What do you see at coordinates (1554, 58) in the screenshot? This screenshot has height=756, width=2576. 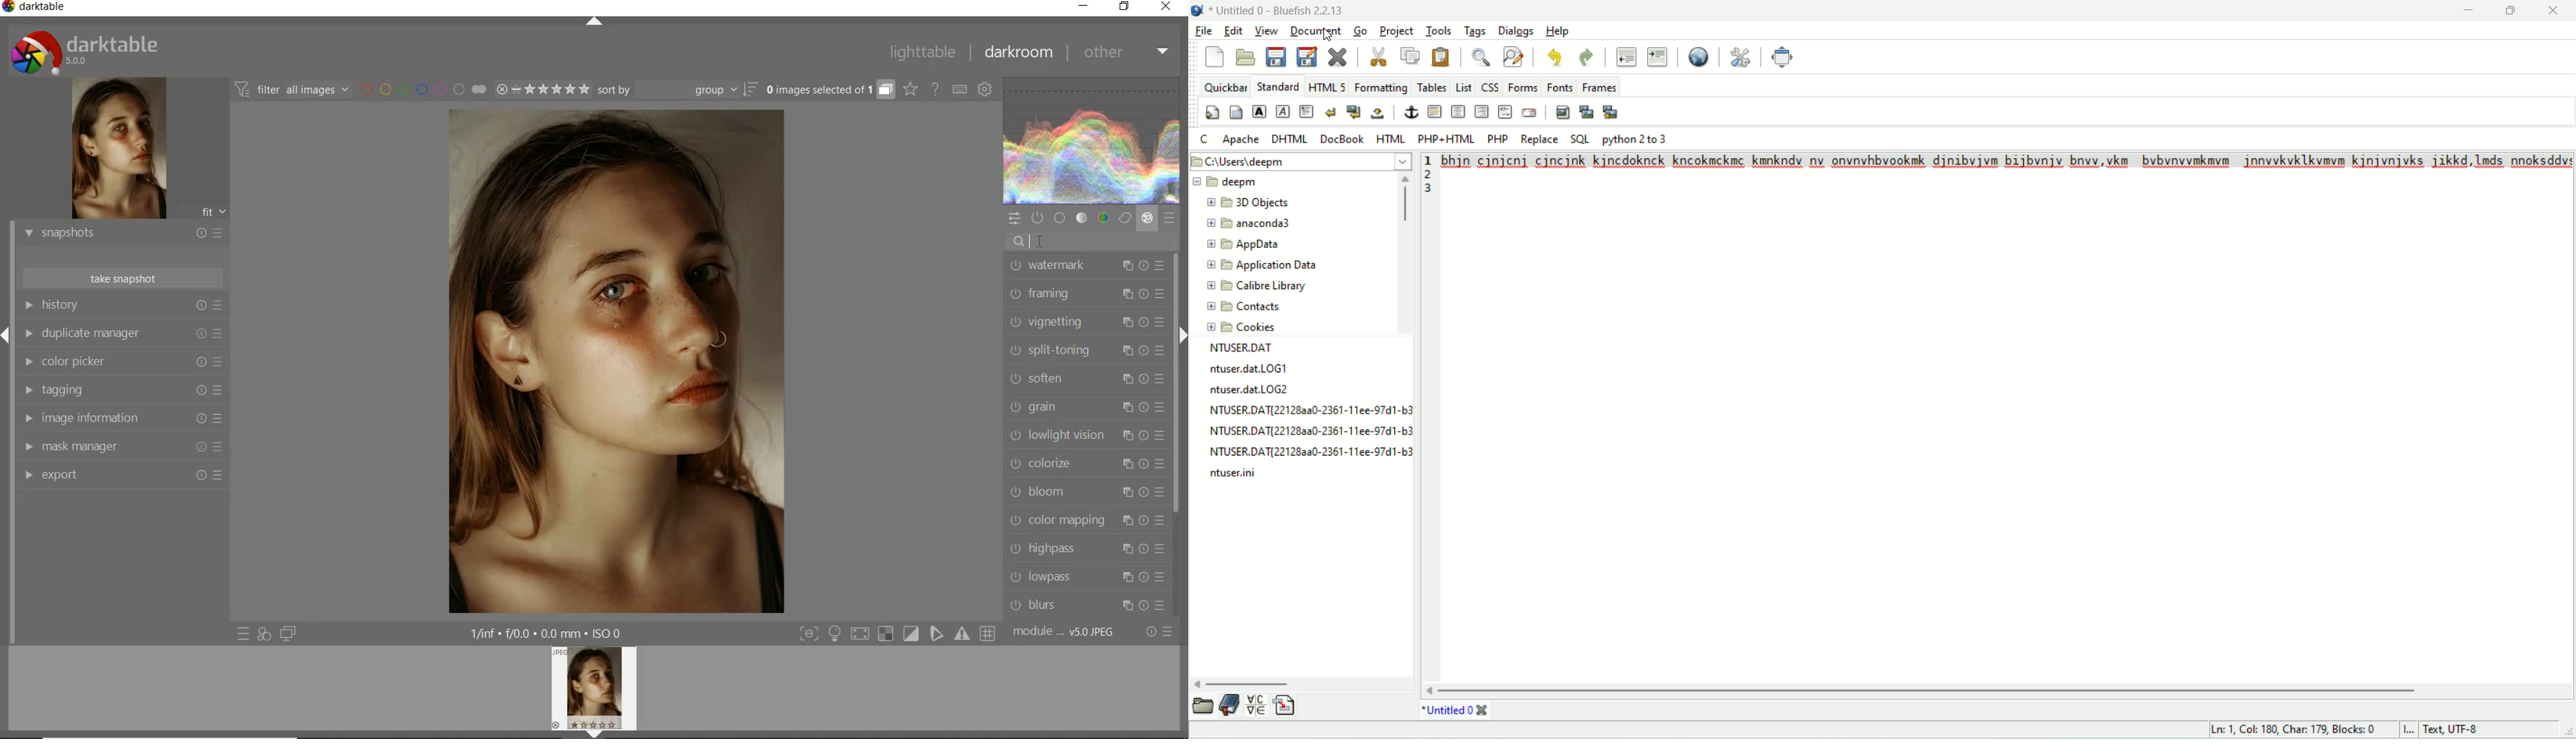 I see `undo` at bounding box center [1554, 58].